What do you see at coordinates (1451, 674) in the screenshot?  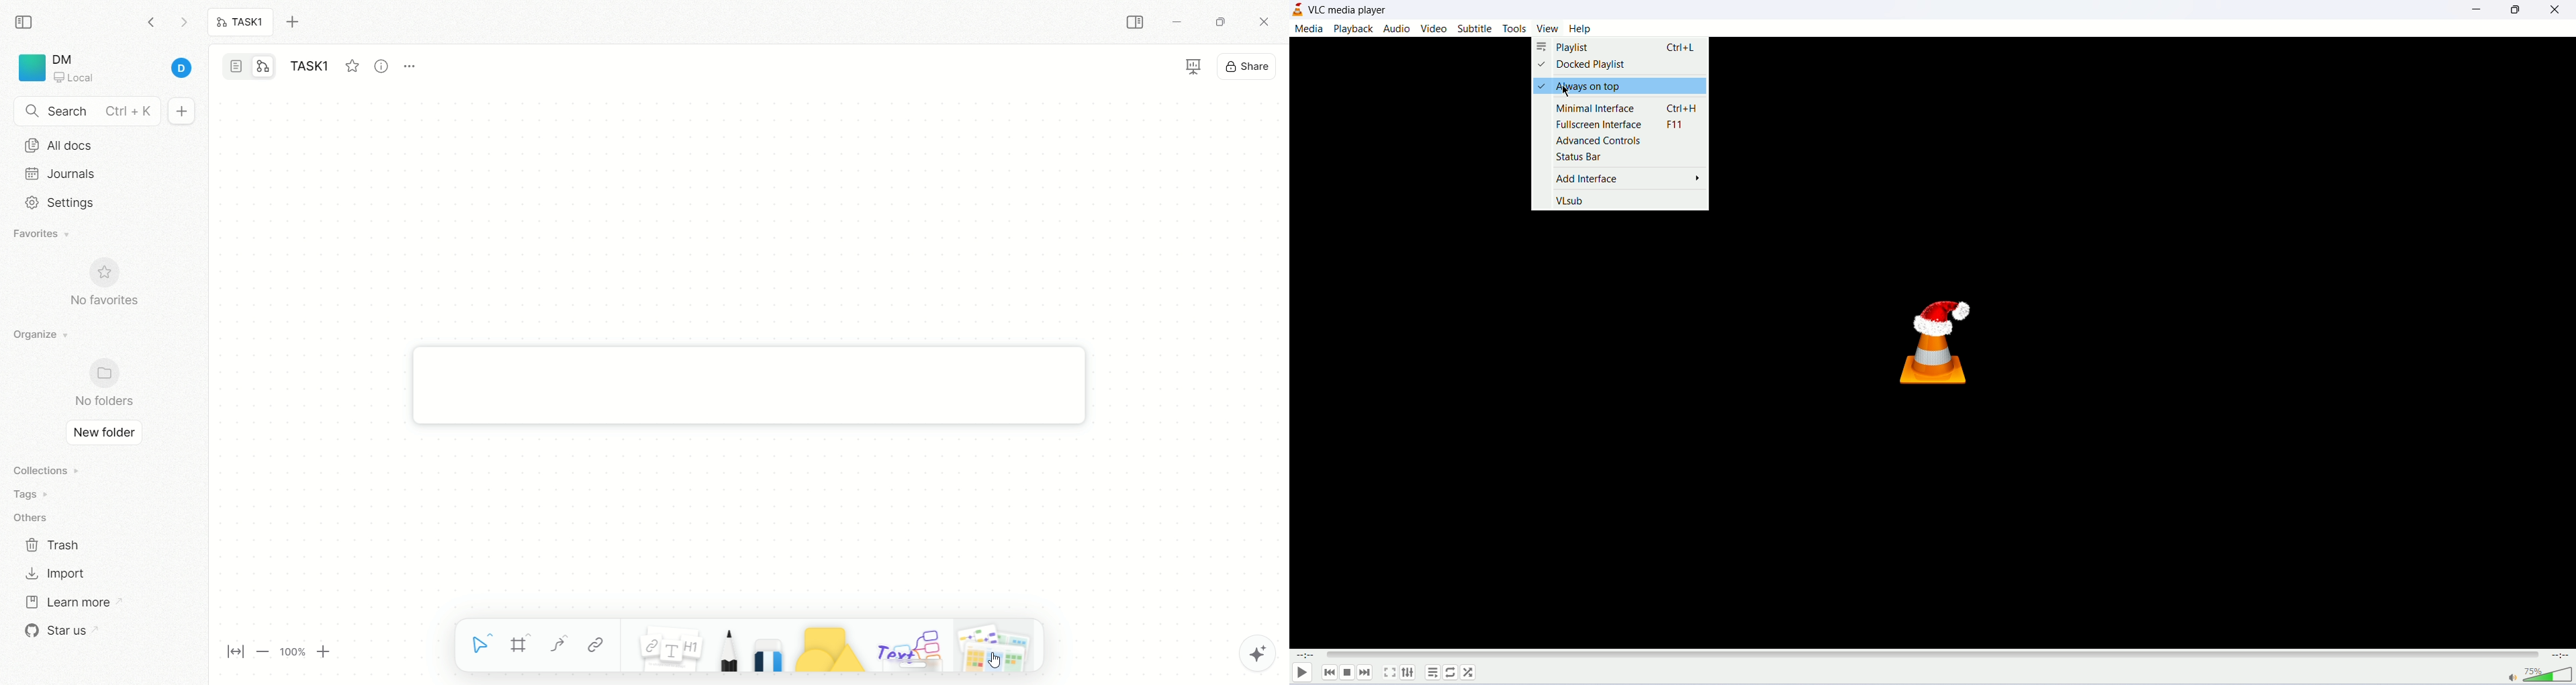 I see `click to toggle between loop all, loop one or loop none` at bounding box center [1451, 674].